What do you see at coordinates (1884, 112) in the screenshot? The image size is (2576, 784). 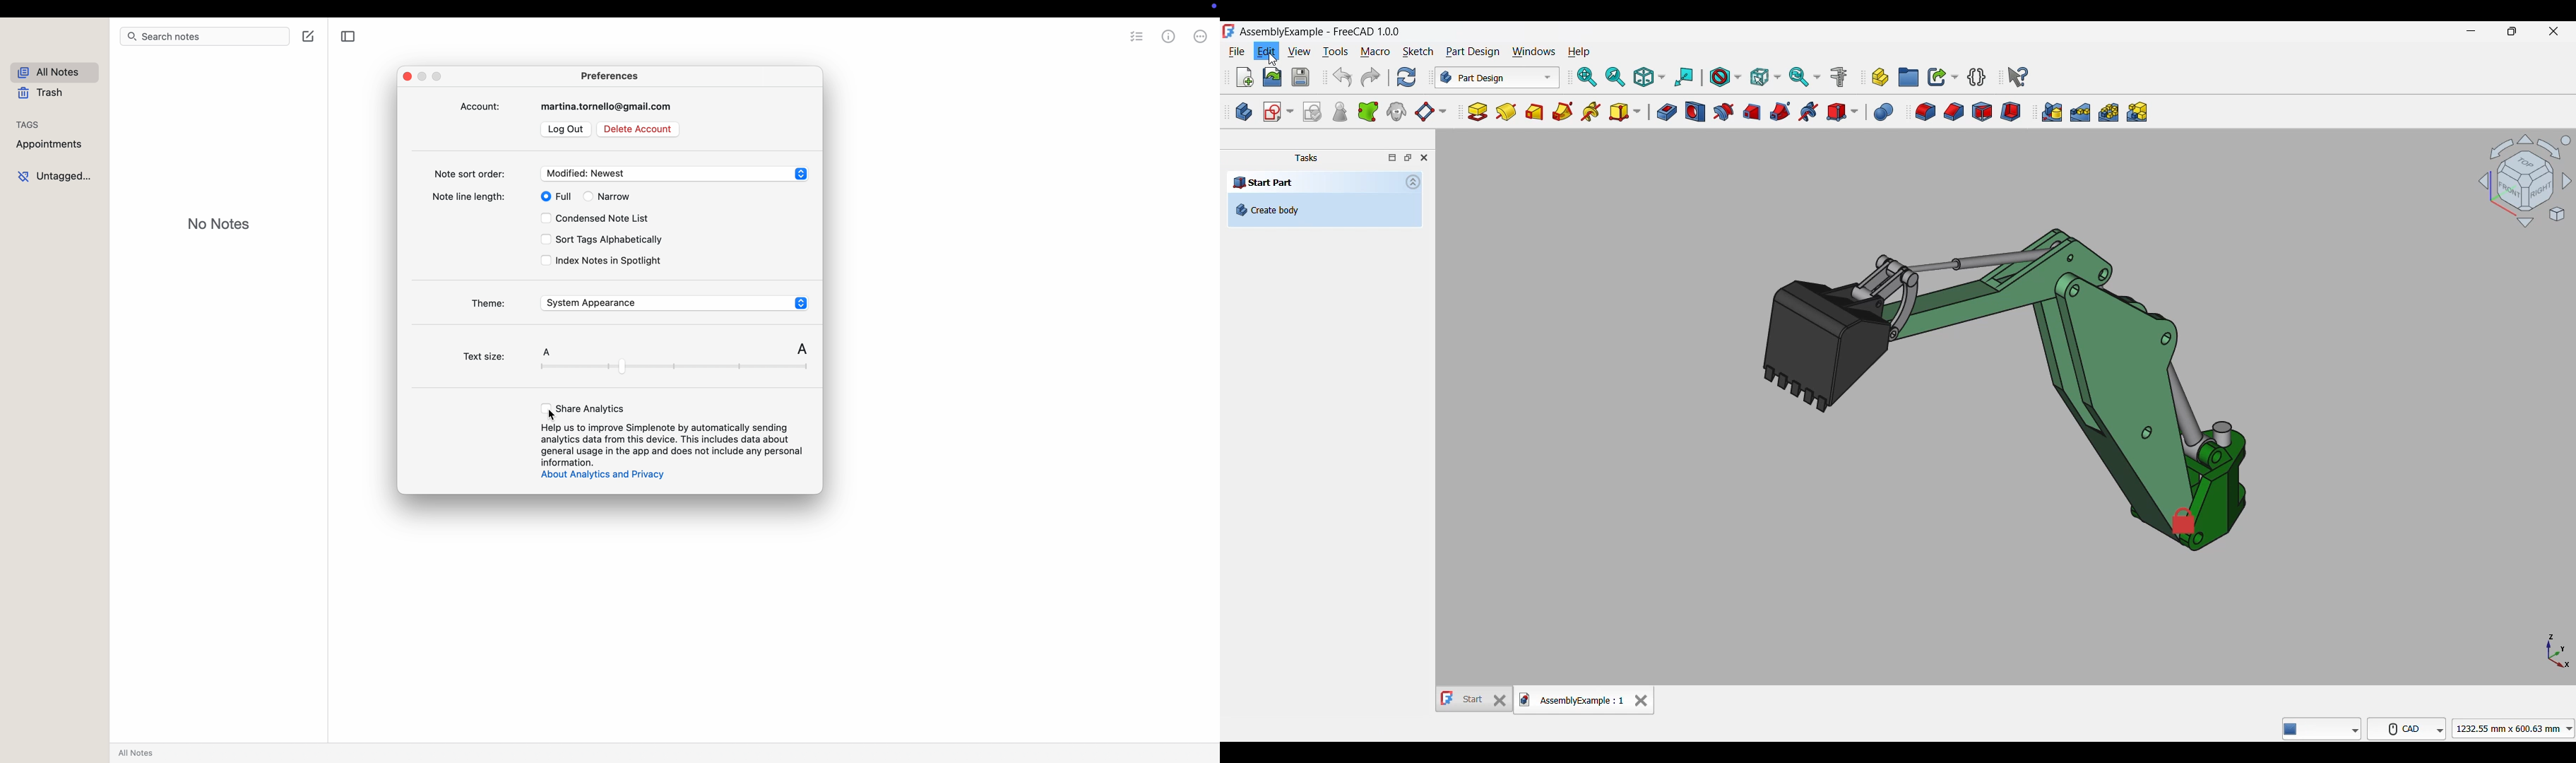 I see `Boolean operation` at bounding box center [1884, 112].